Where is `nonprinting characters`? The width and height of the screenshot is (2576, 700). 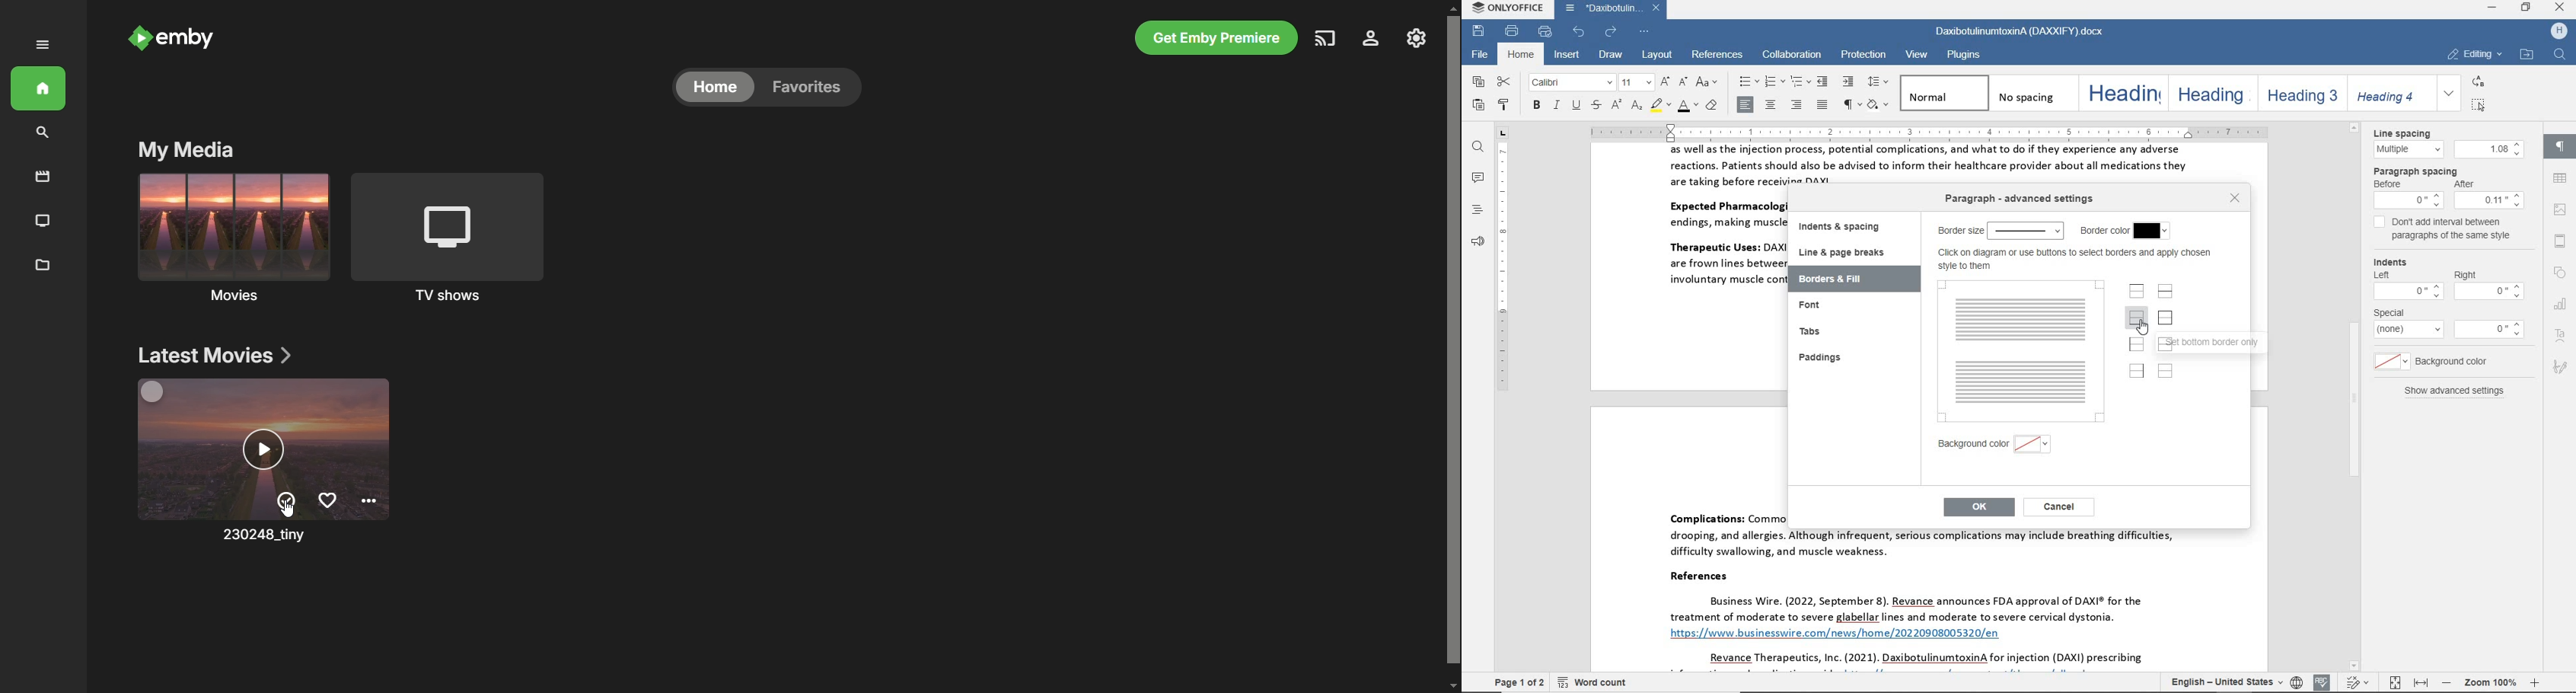
nonprinting characters is located at coordinates (1850, 105).